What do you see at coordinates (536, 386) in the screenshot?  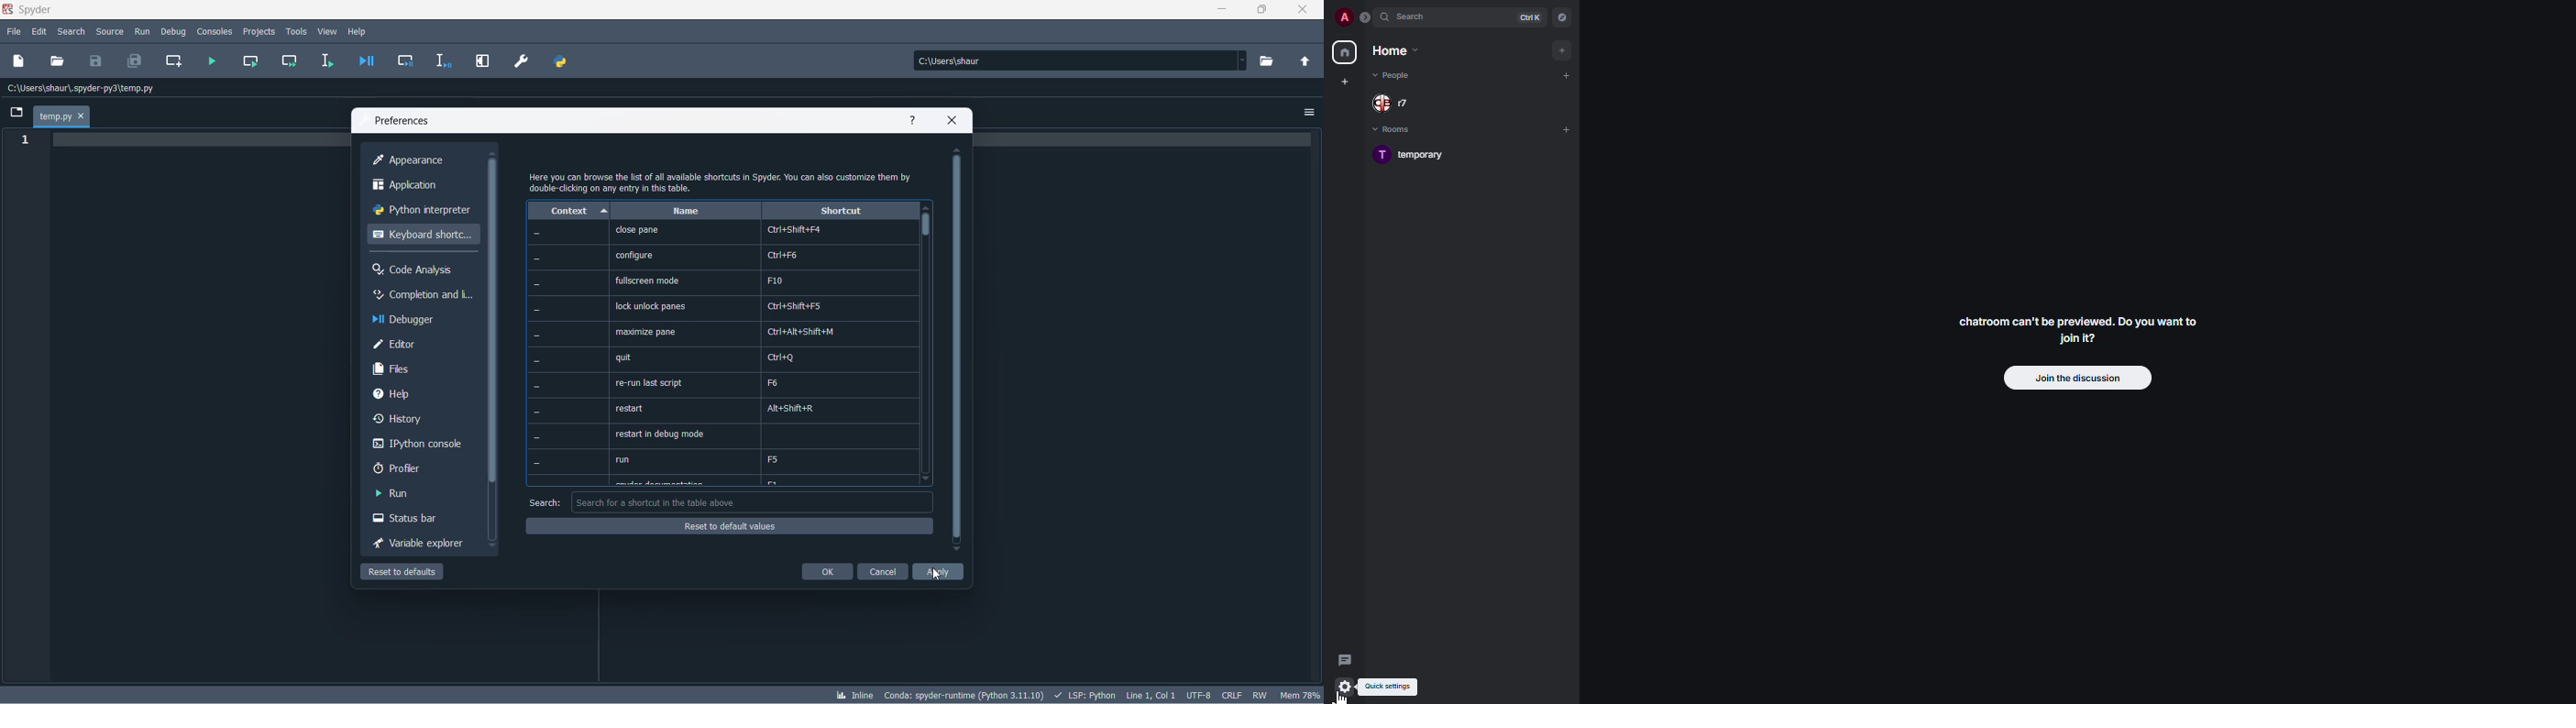 I see `-` at bounding box center [536, 386].